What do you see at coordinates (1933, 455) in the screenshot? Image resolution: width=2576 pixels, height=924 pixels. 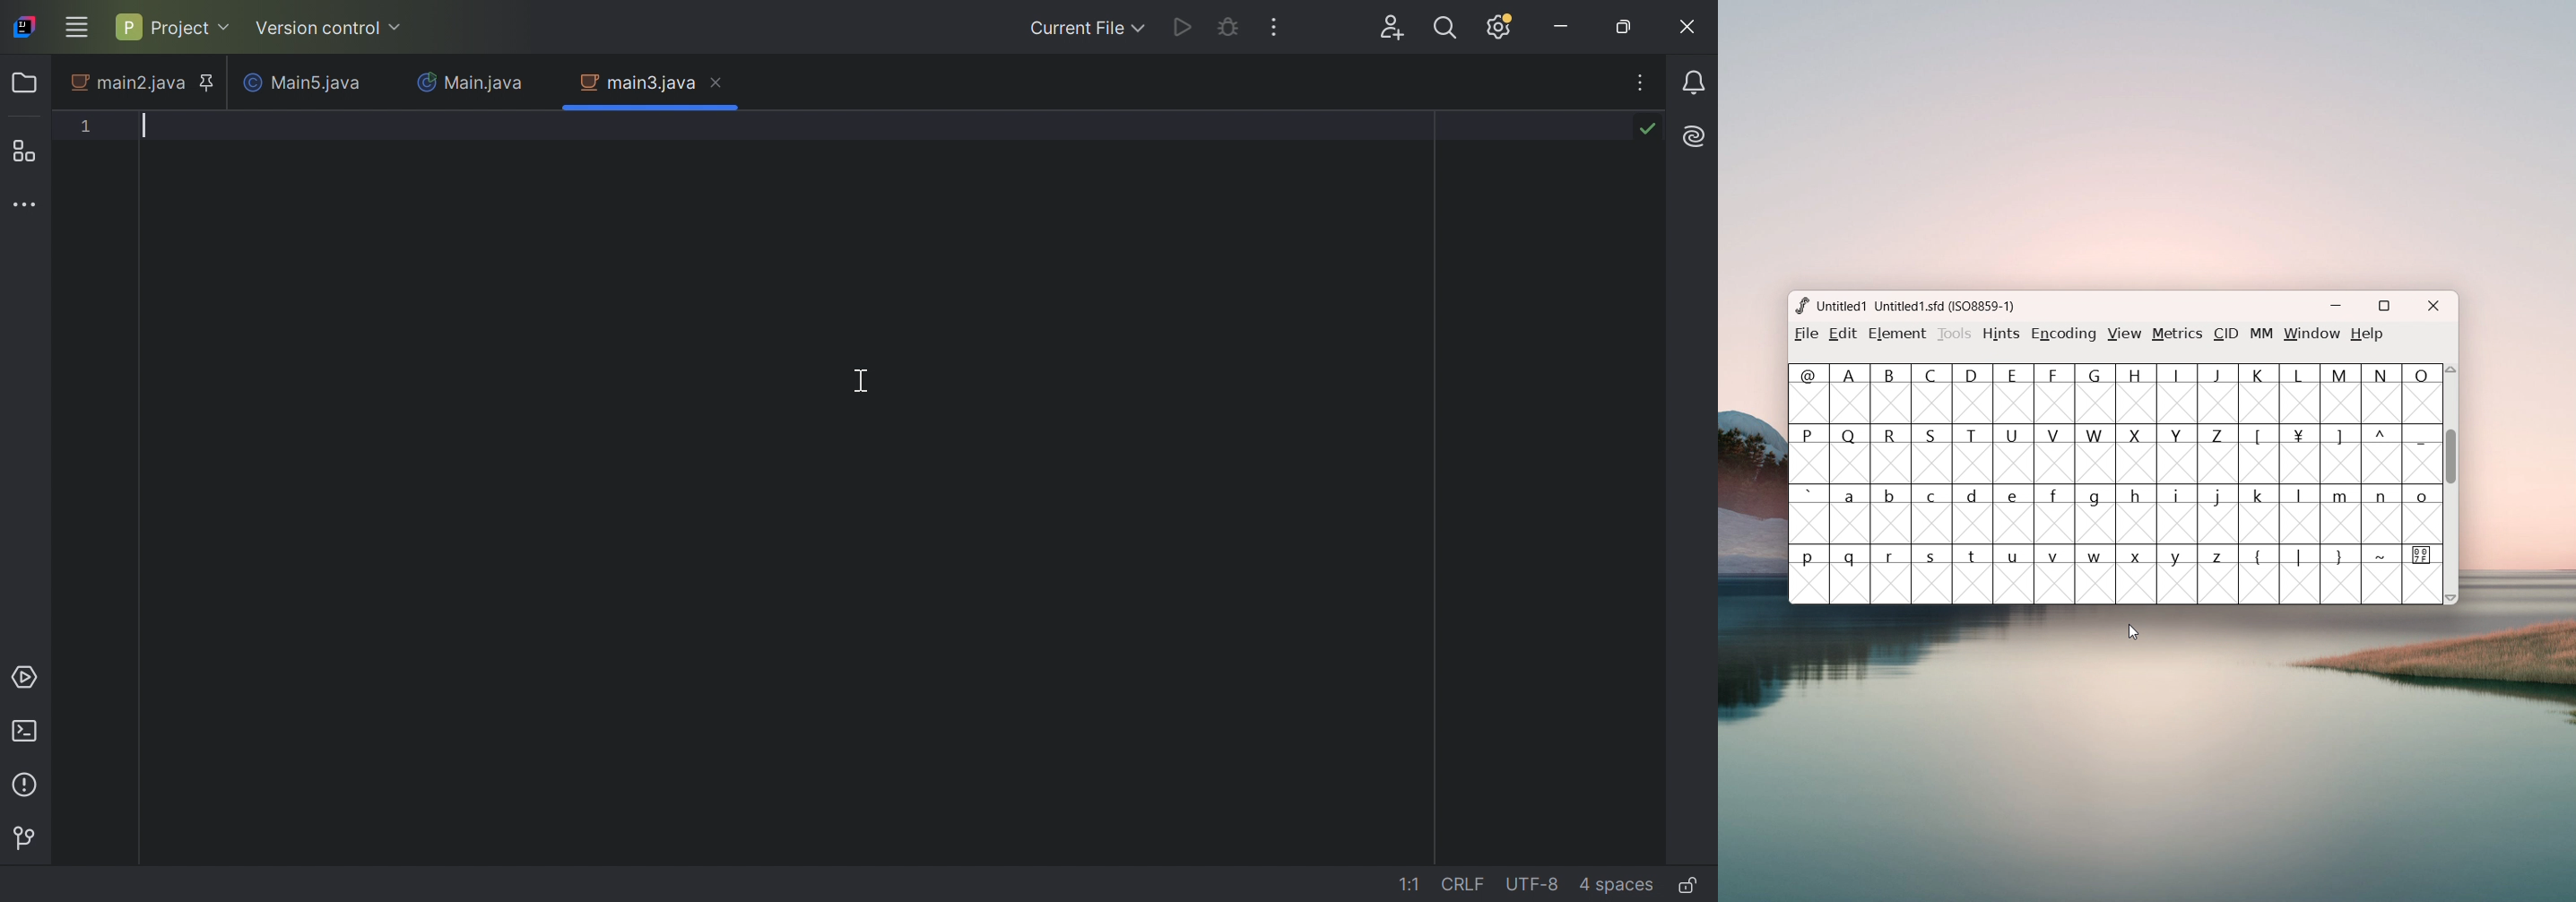 I see `S` at bounding box center [1933, 455].